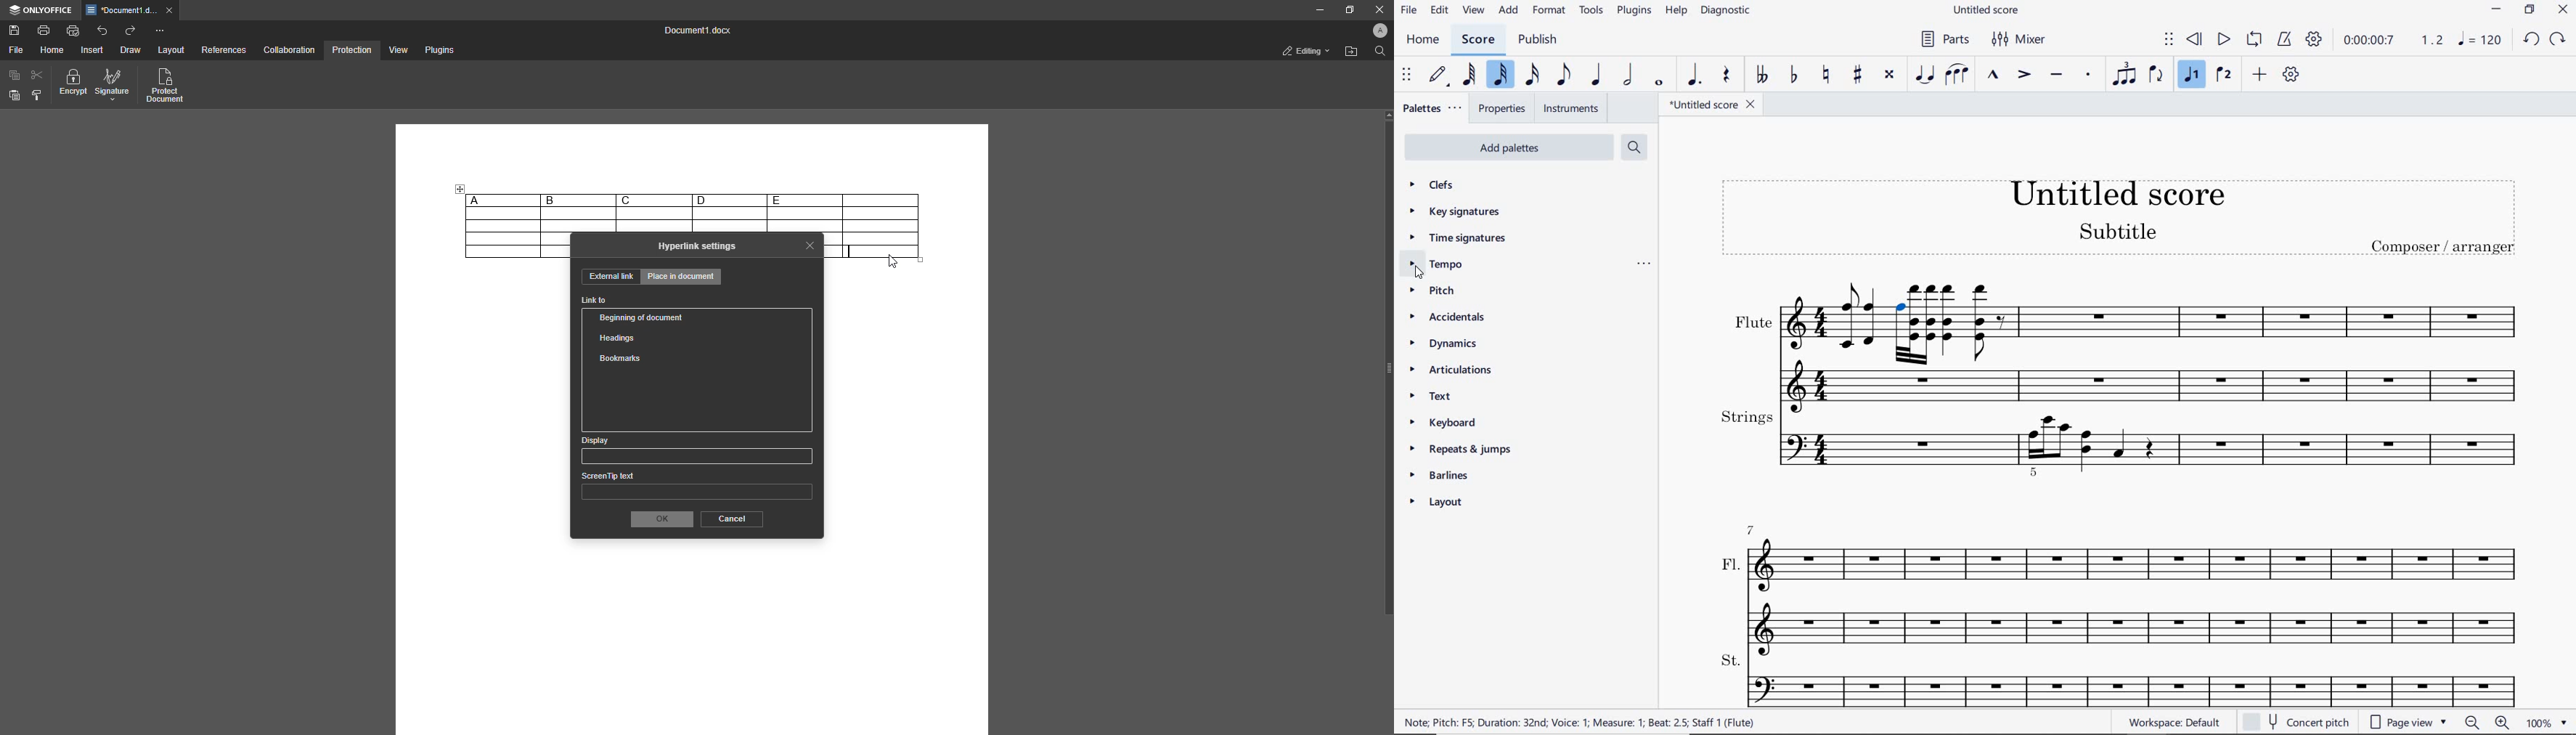 The height and width of the screenshot is (756, 2576). What do you see at coordinates (160, 31) in the screenshot?
I see `Options` at bounding box center [160, 31].